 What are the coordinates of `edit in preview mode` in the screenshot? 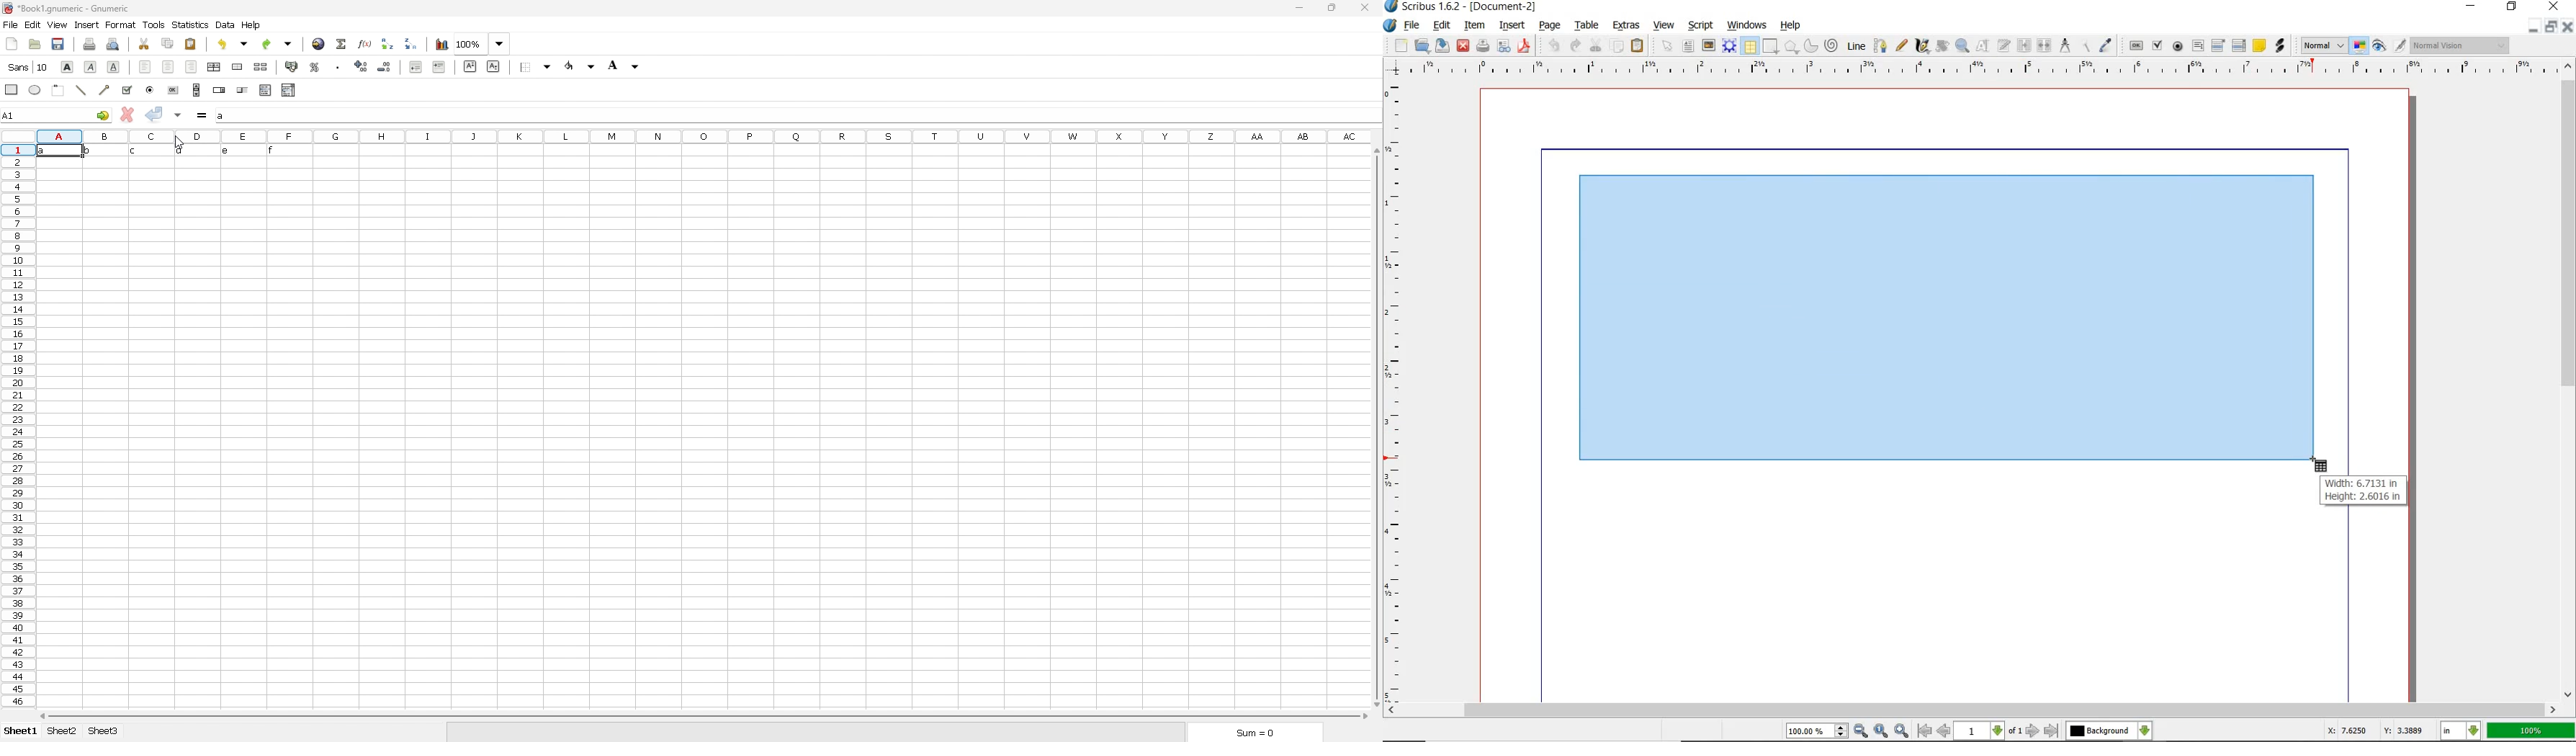 It's located at (2399, 45).